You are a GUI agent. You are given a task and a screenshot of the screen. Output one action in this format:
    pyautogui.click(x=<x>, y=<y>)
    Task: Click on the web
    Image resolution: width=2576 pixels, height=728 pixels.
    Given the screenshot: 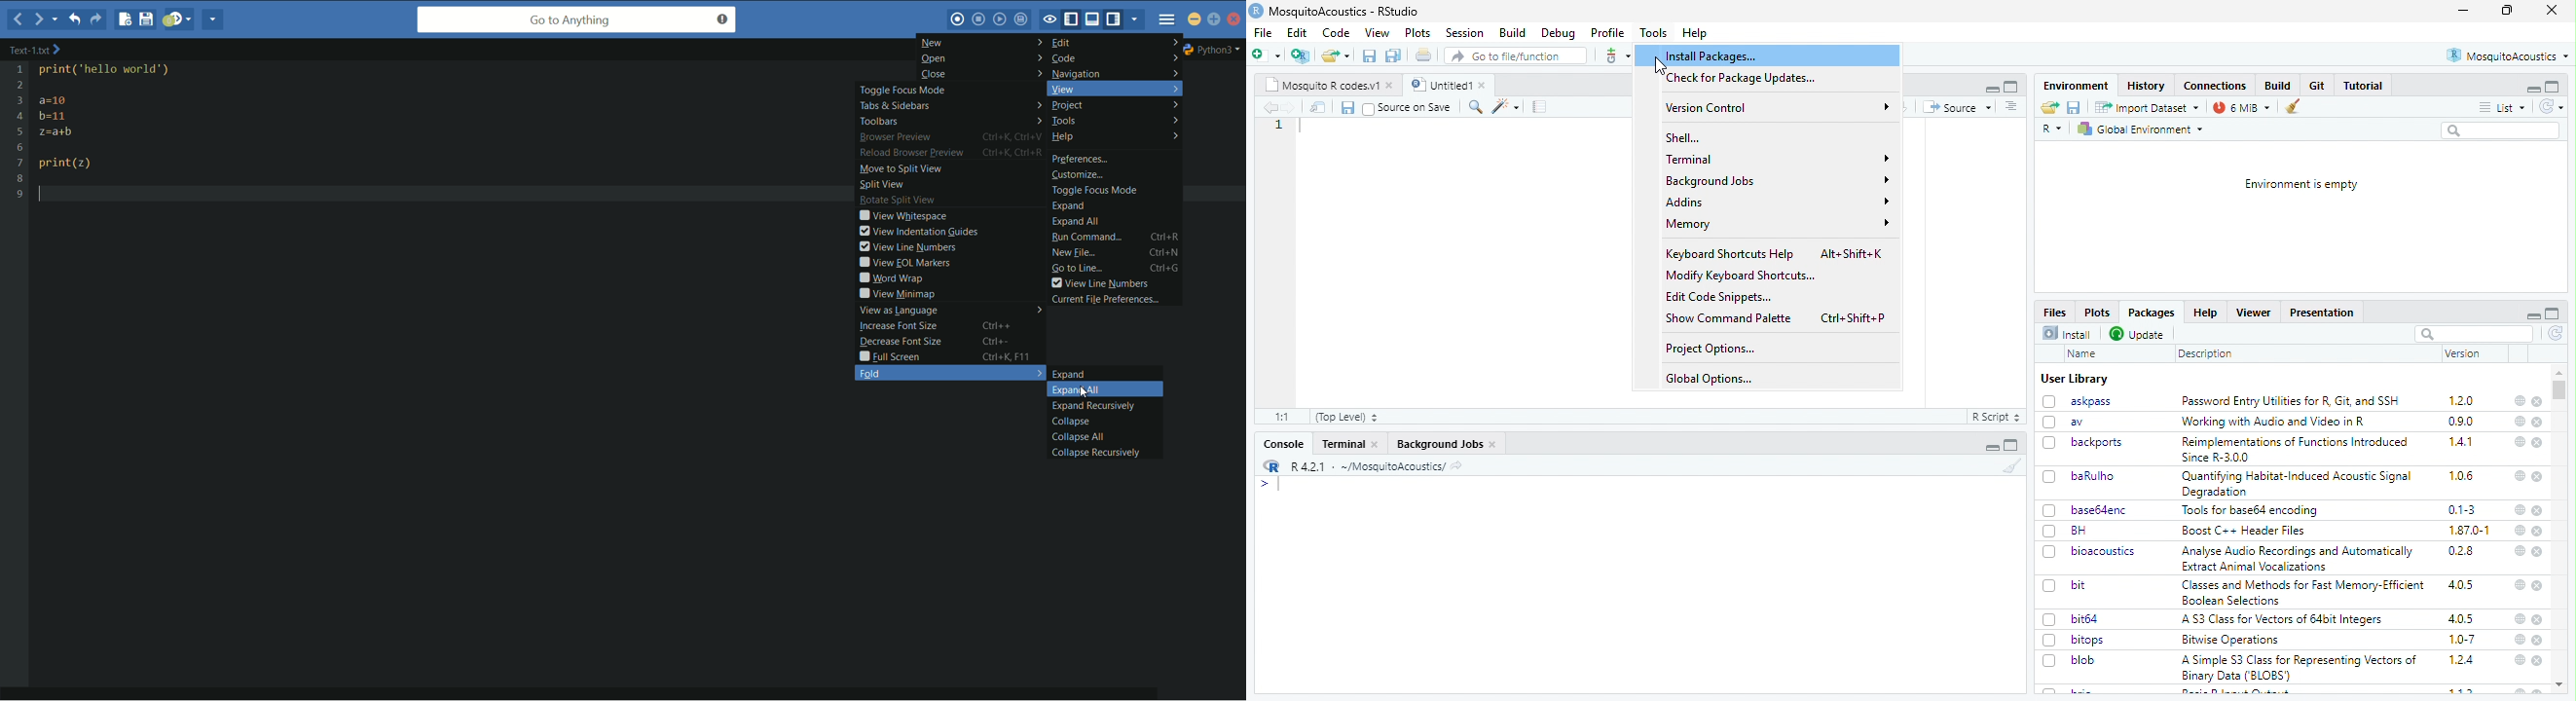 What is the action you would take?
    pyautogui.click(x=2520, y=441)
    